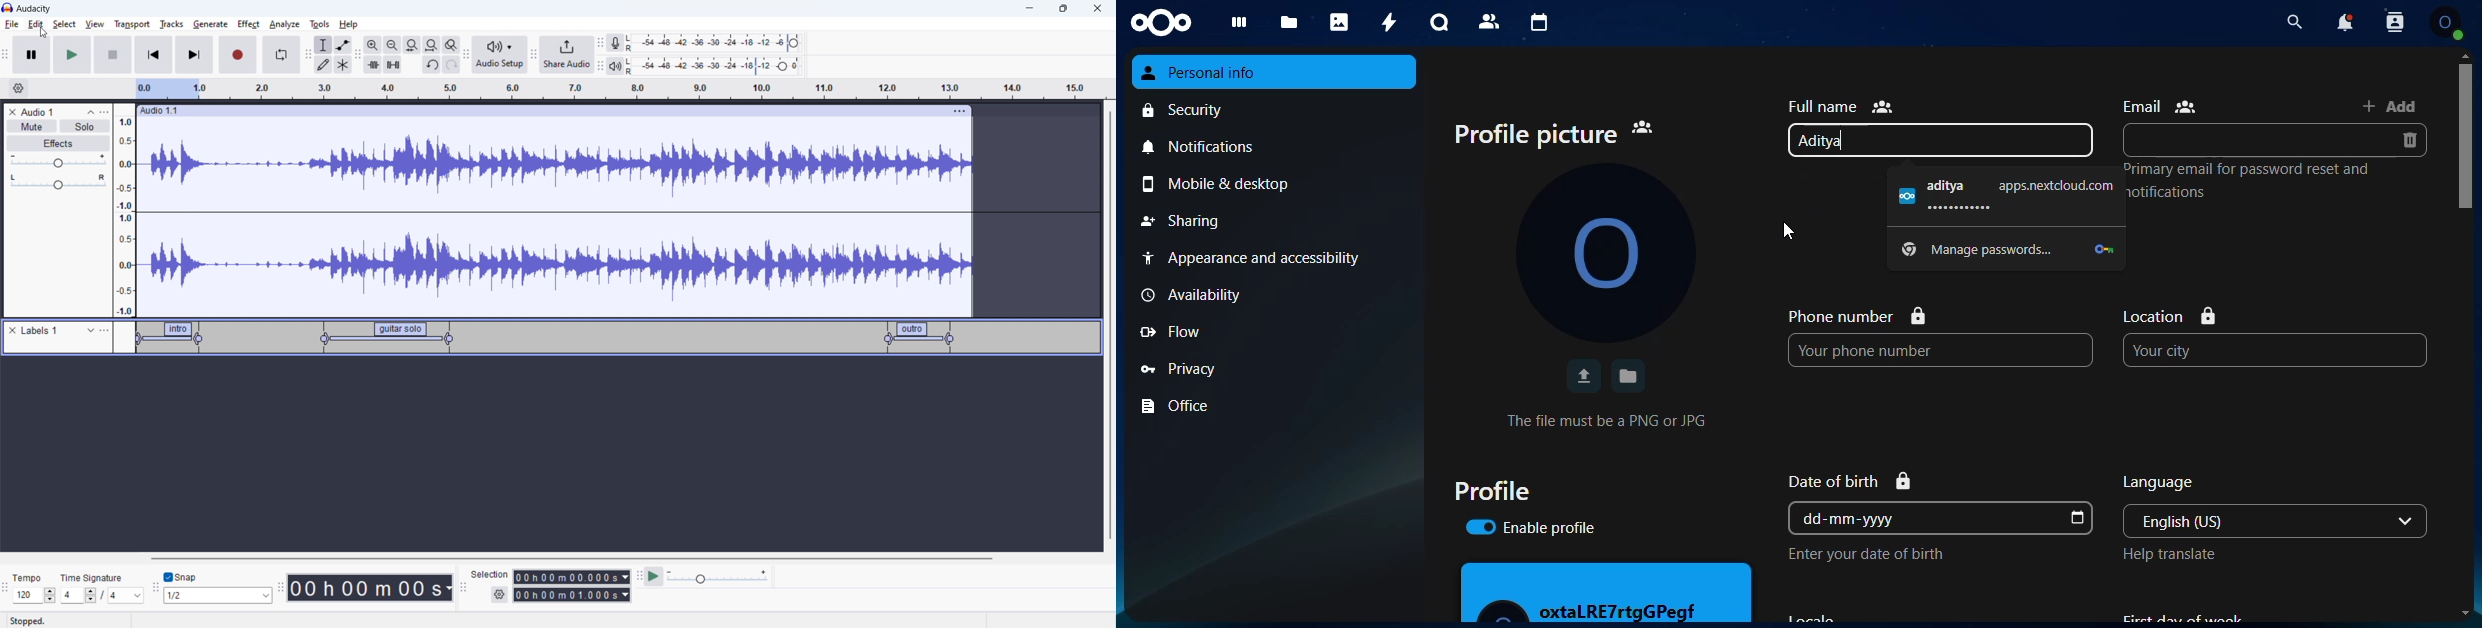  What do you see at coordinates (2445, 22) in the screenshot?
I see `profile` at bounding box center [2445, 22].